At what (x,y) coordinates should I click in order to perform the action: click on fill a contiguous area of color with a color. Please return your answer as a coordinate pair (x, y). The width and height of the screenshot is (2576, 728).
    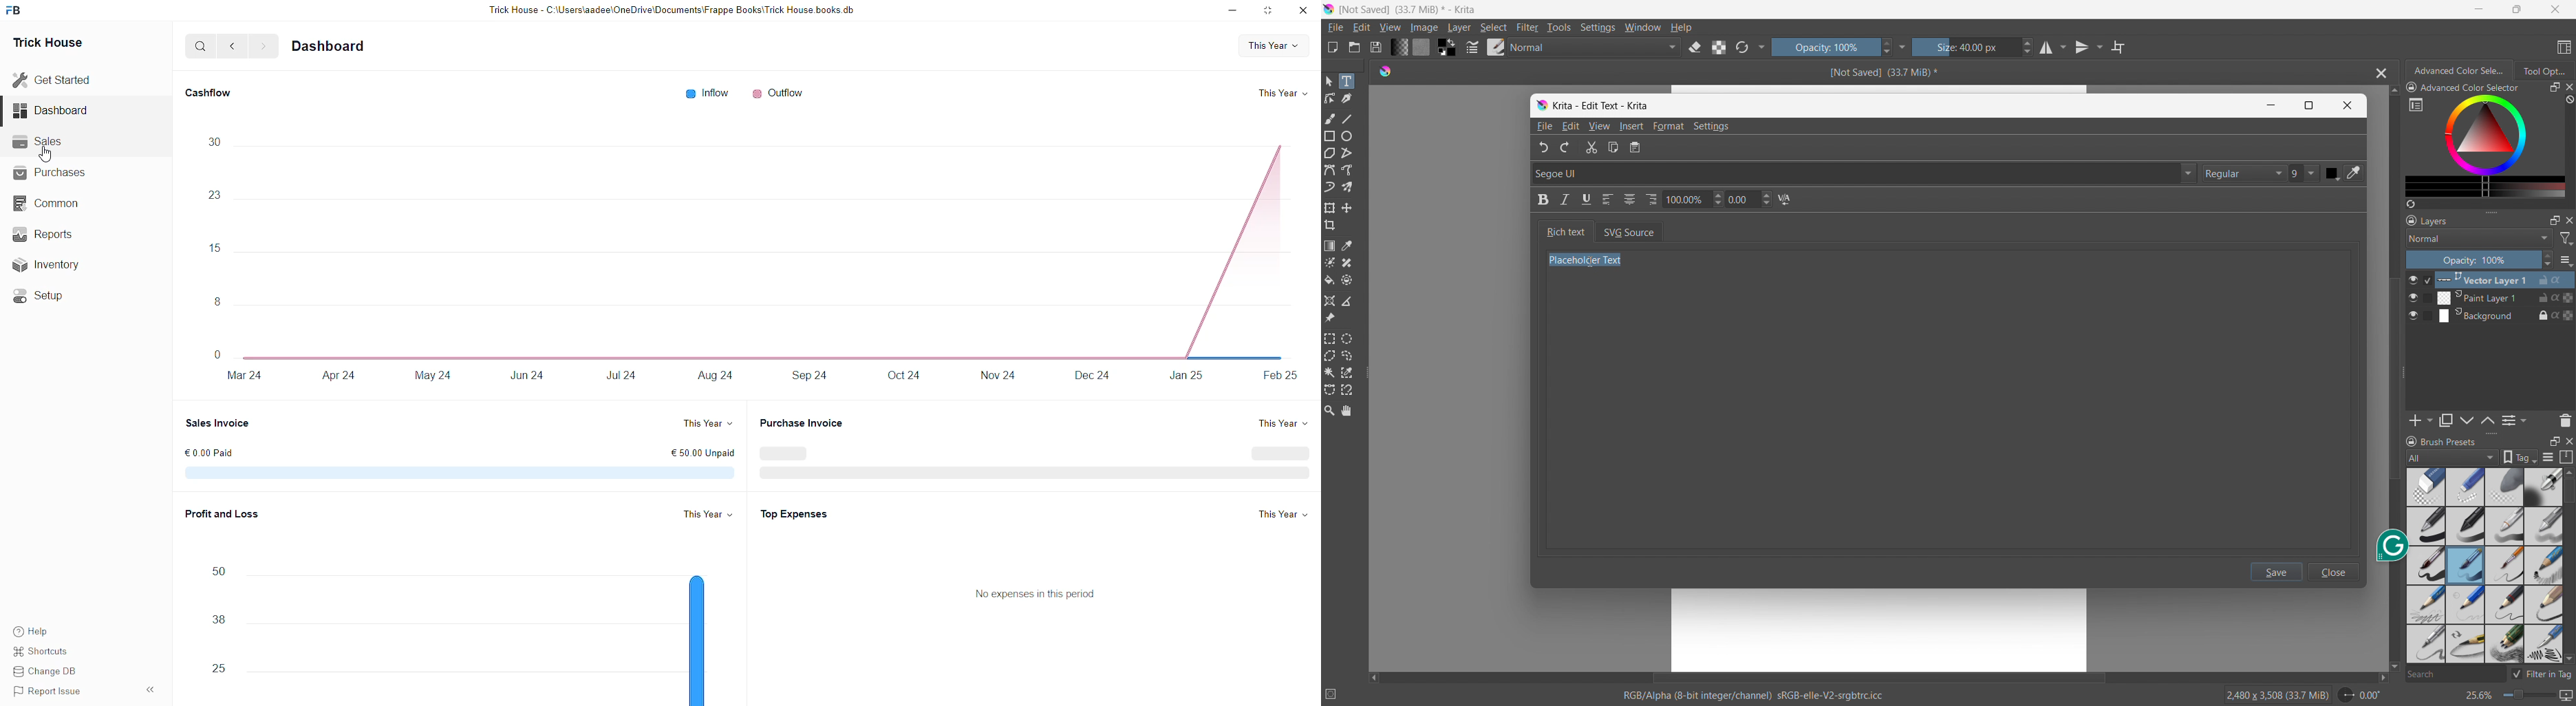
    Looking at the image, I should click on (1329, 280).